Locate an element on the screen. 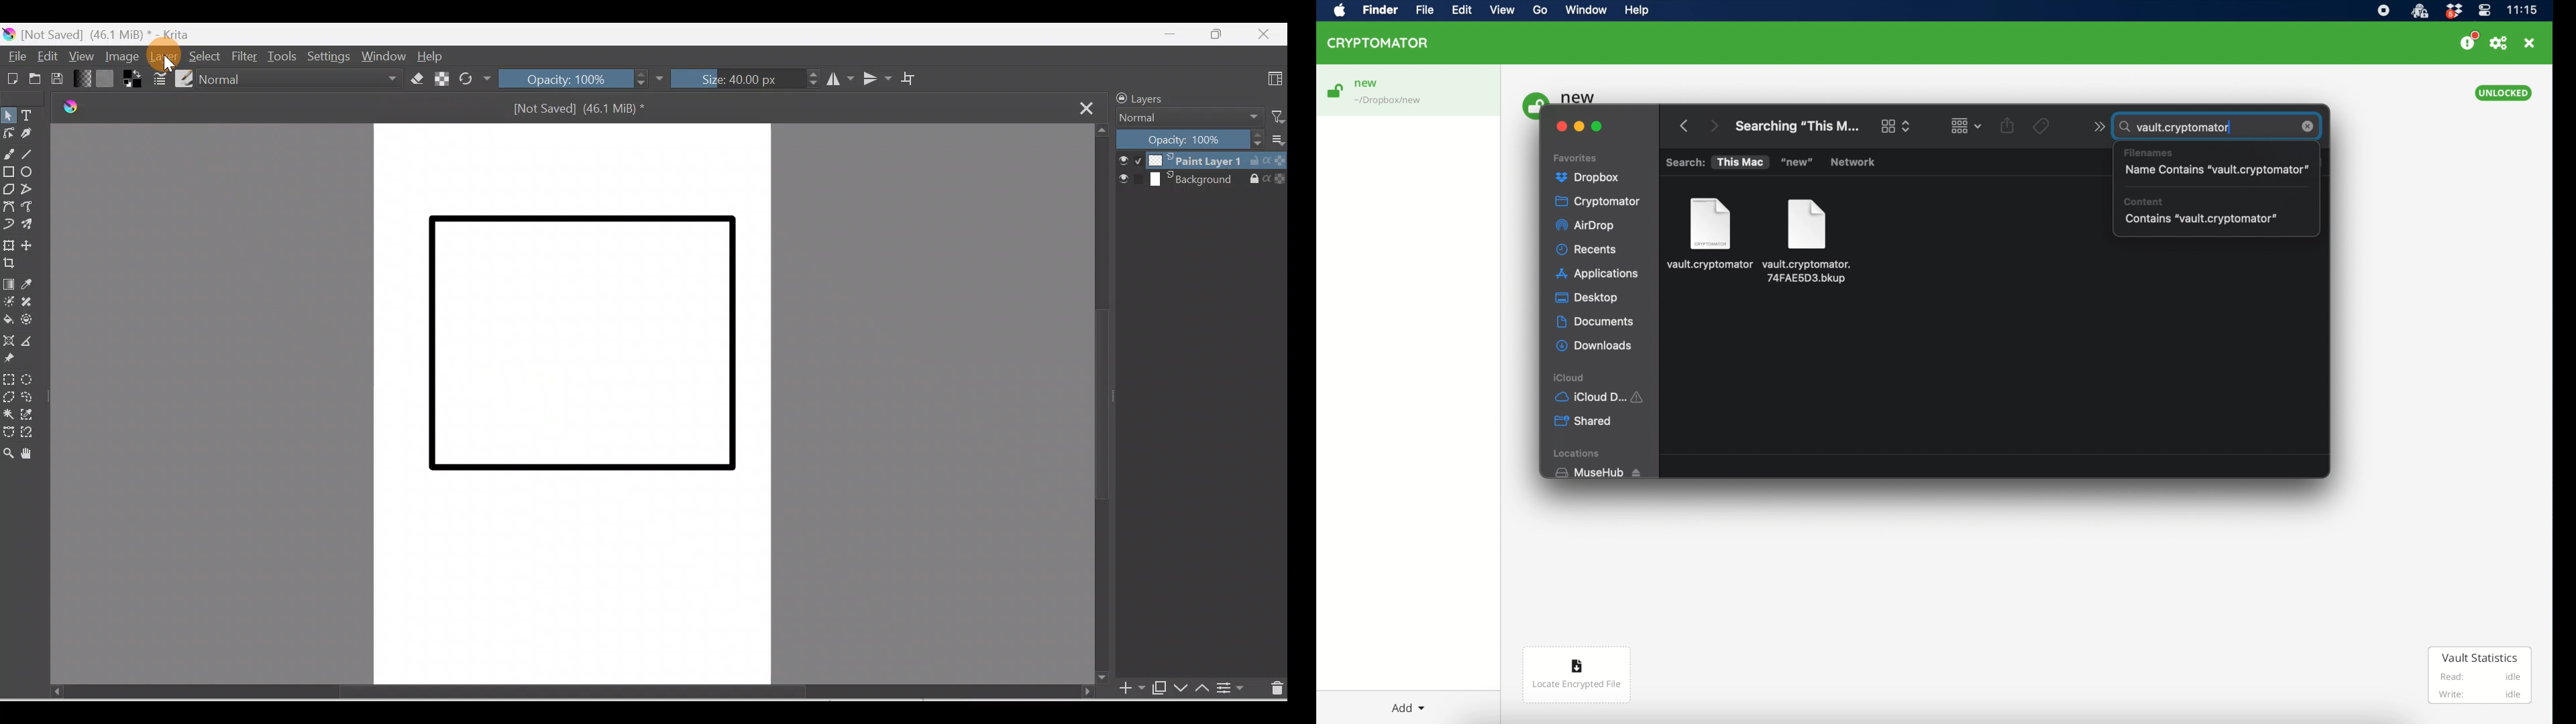 The image size is (2576, 728). Fill a contiguous area of colour with colour/fill a selection is located at coordinates (8, 320).